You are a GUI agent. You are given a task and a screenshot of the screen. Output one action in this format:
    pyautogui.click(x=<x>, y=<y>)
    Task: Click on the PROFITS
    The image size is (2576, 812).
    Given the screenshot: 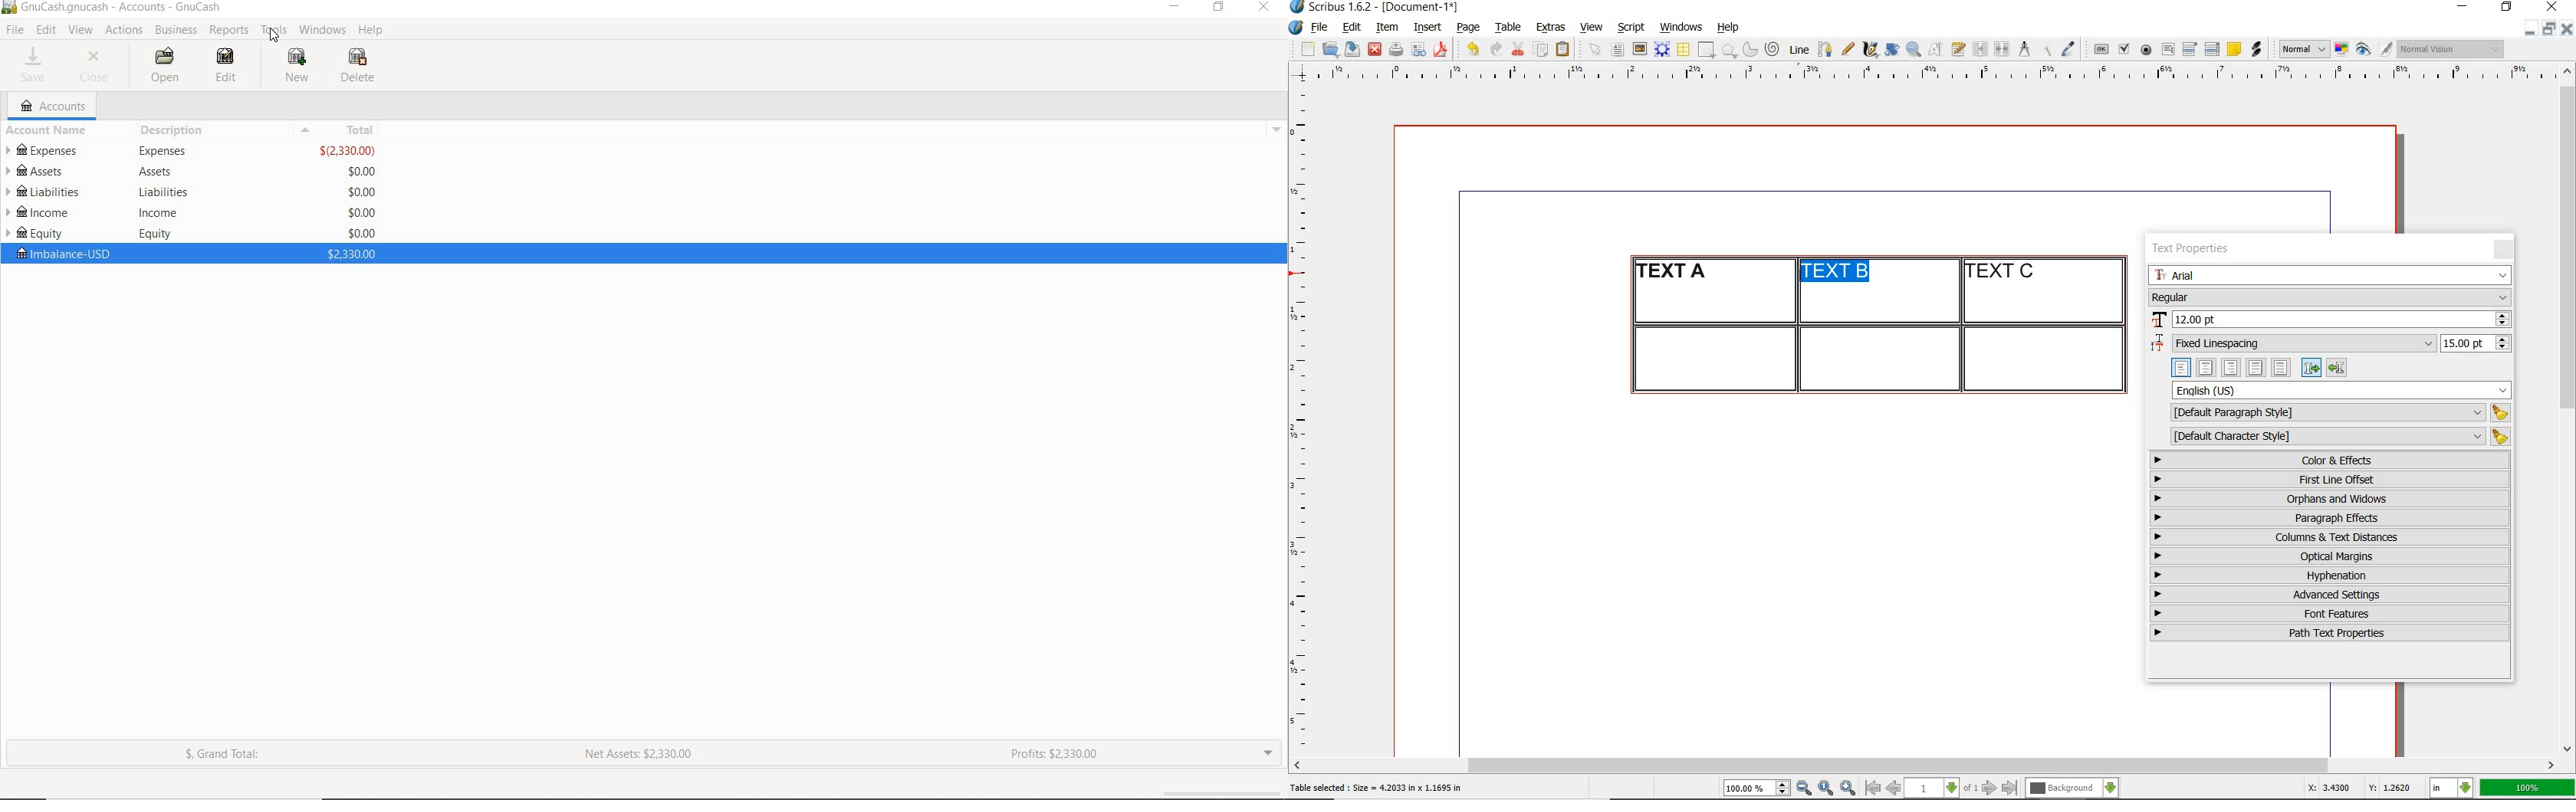 What is the action you would take?
    pyautogui.click(x=1051, y=754)
    